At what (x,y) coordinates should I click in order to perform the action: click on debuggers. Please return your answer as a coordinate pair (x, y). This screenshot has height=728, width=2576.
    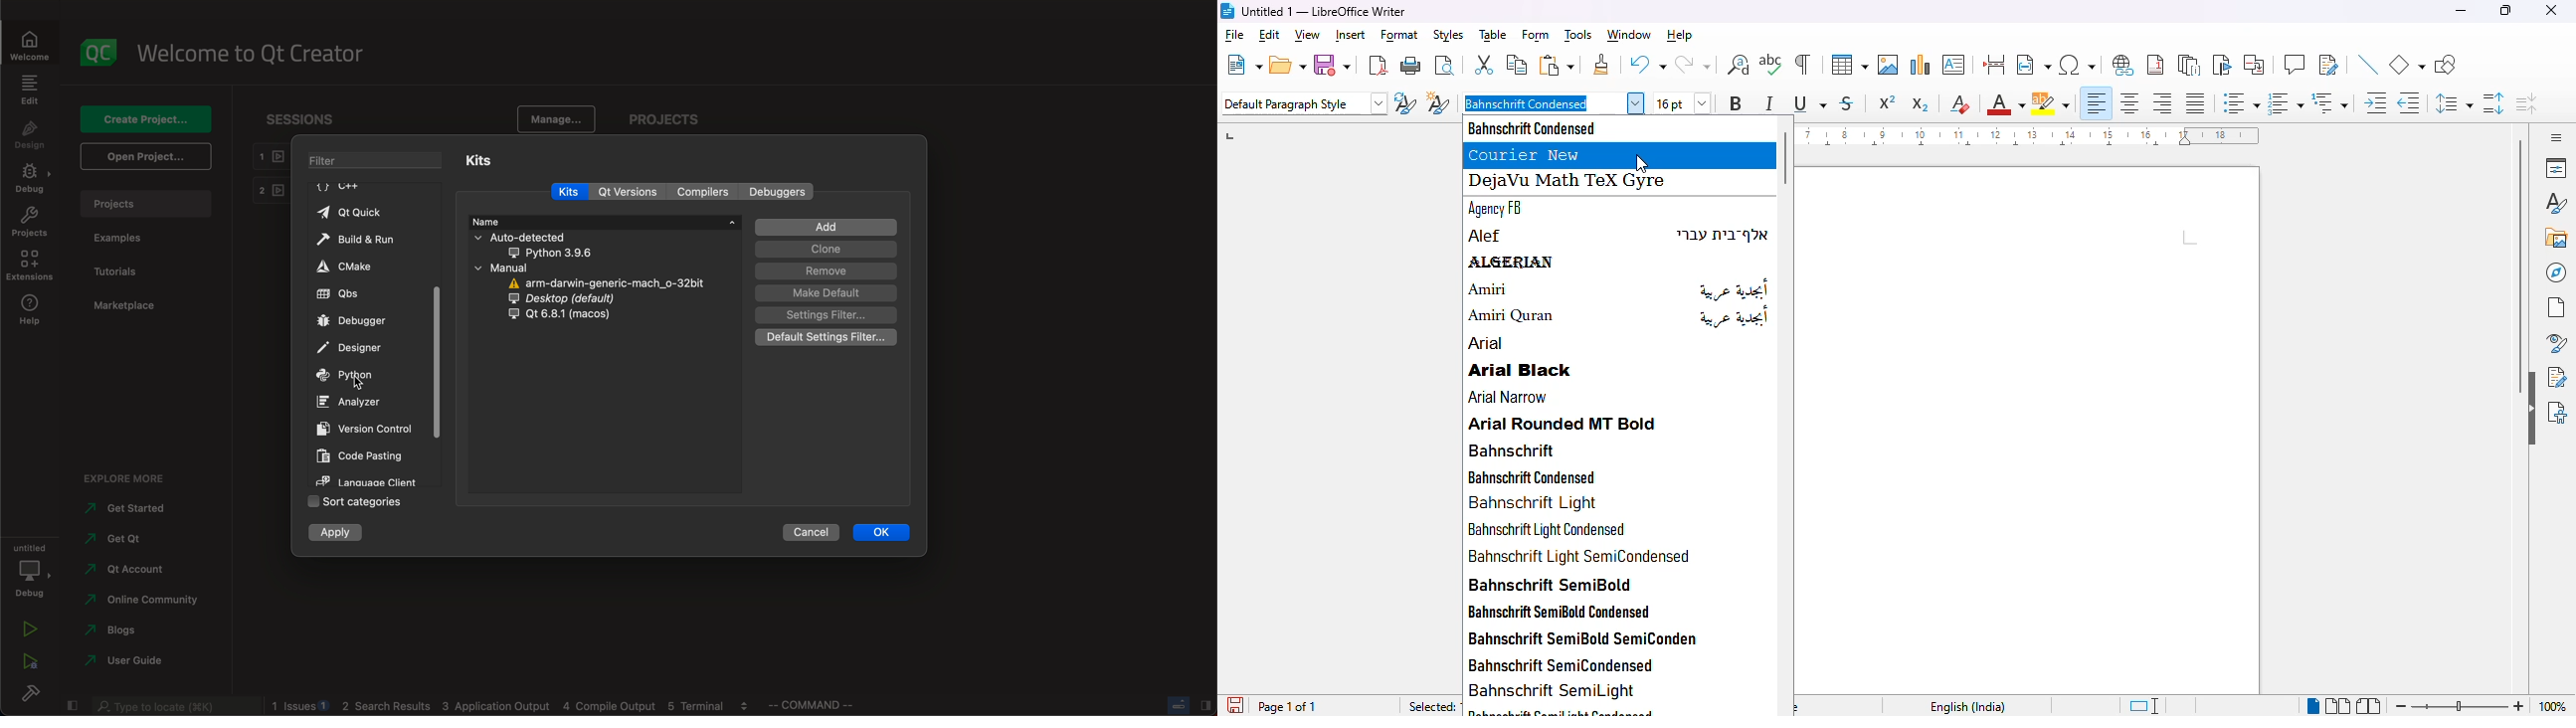
    Looking at the image, I should click on (779, 191).